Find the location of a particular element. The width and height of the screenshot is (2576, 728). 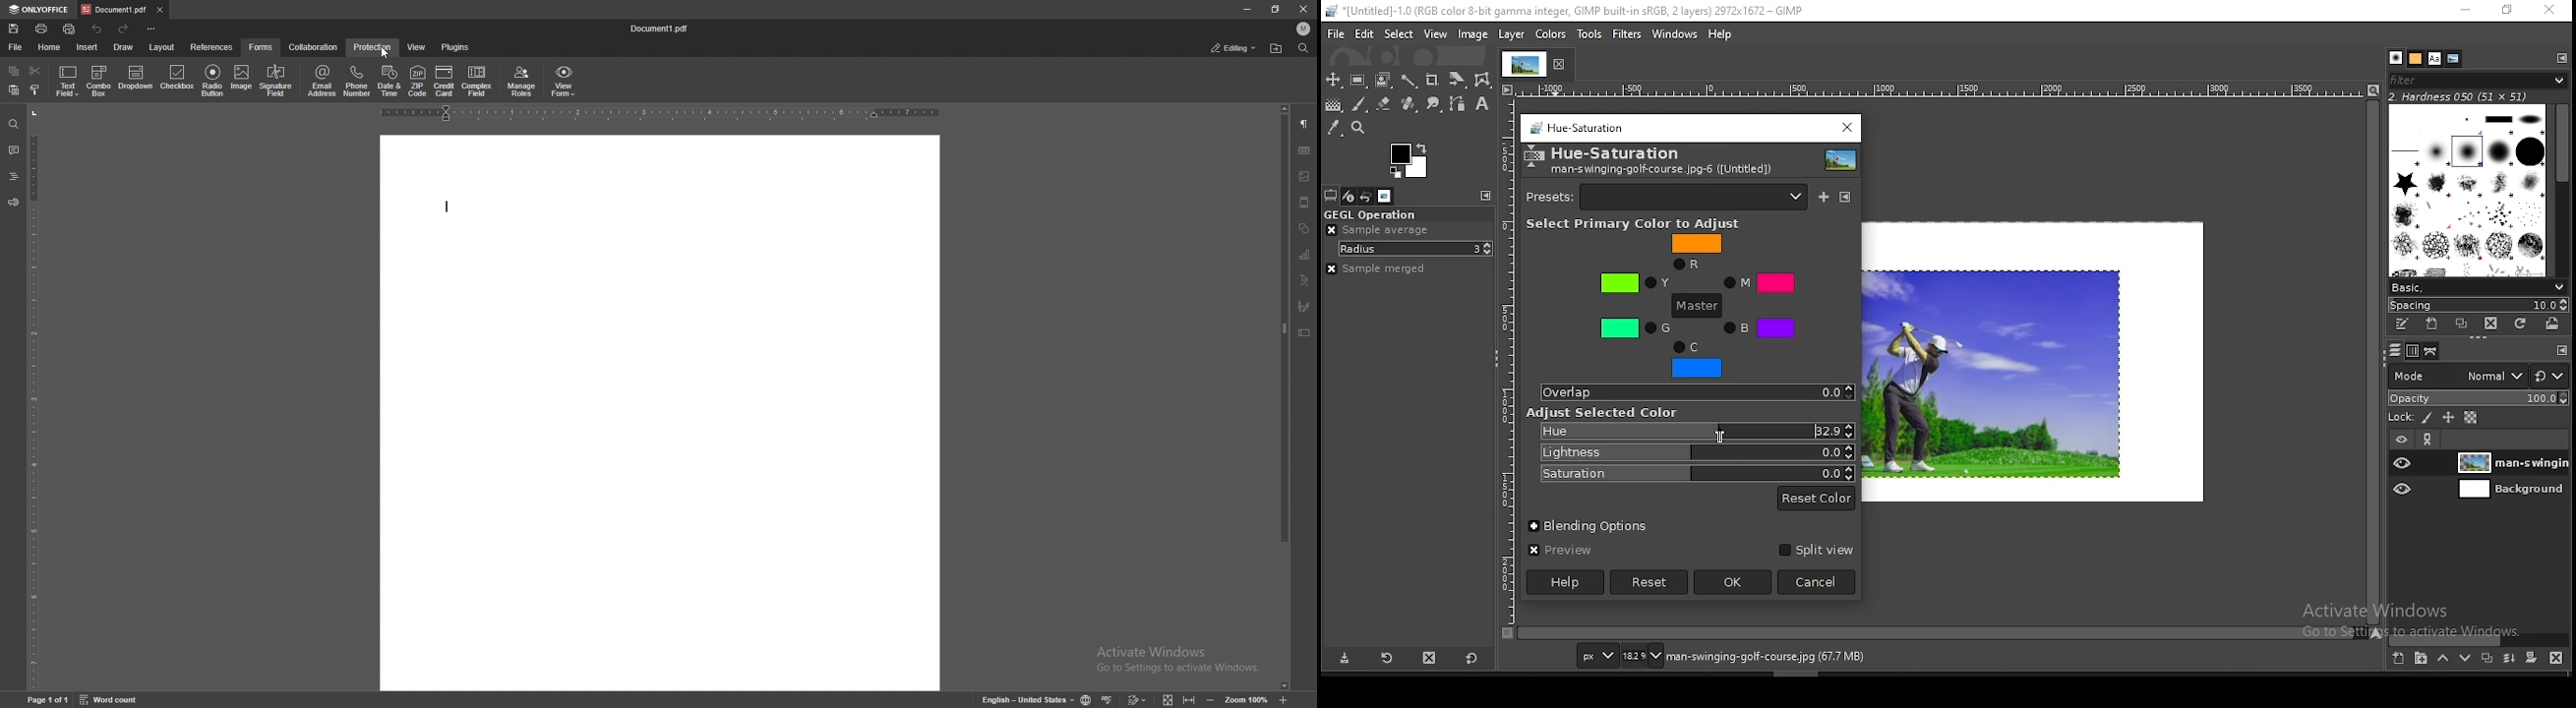

headings is located at coordinates (12, 176).